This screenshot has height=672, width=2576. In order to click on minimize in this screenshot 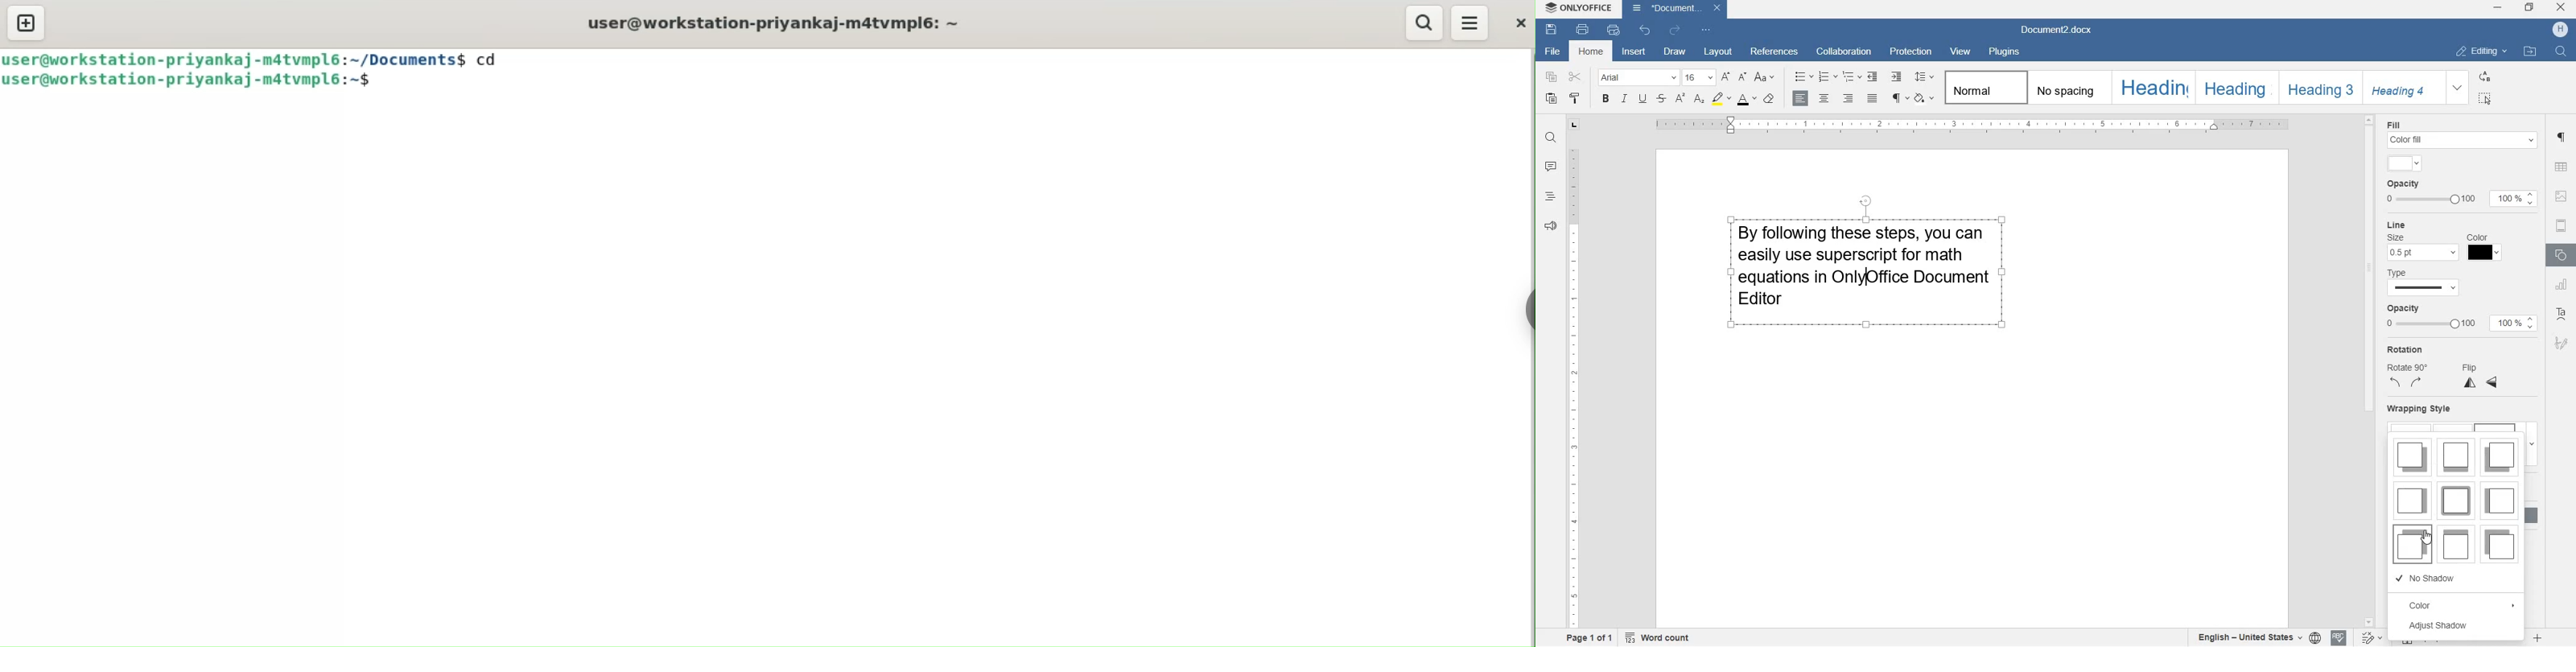, I will do `click(2498, 6)`.